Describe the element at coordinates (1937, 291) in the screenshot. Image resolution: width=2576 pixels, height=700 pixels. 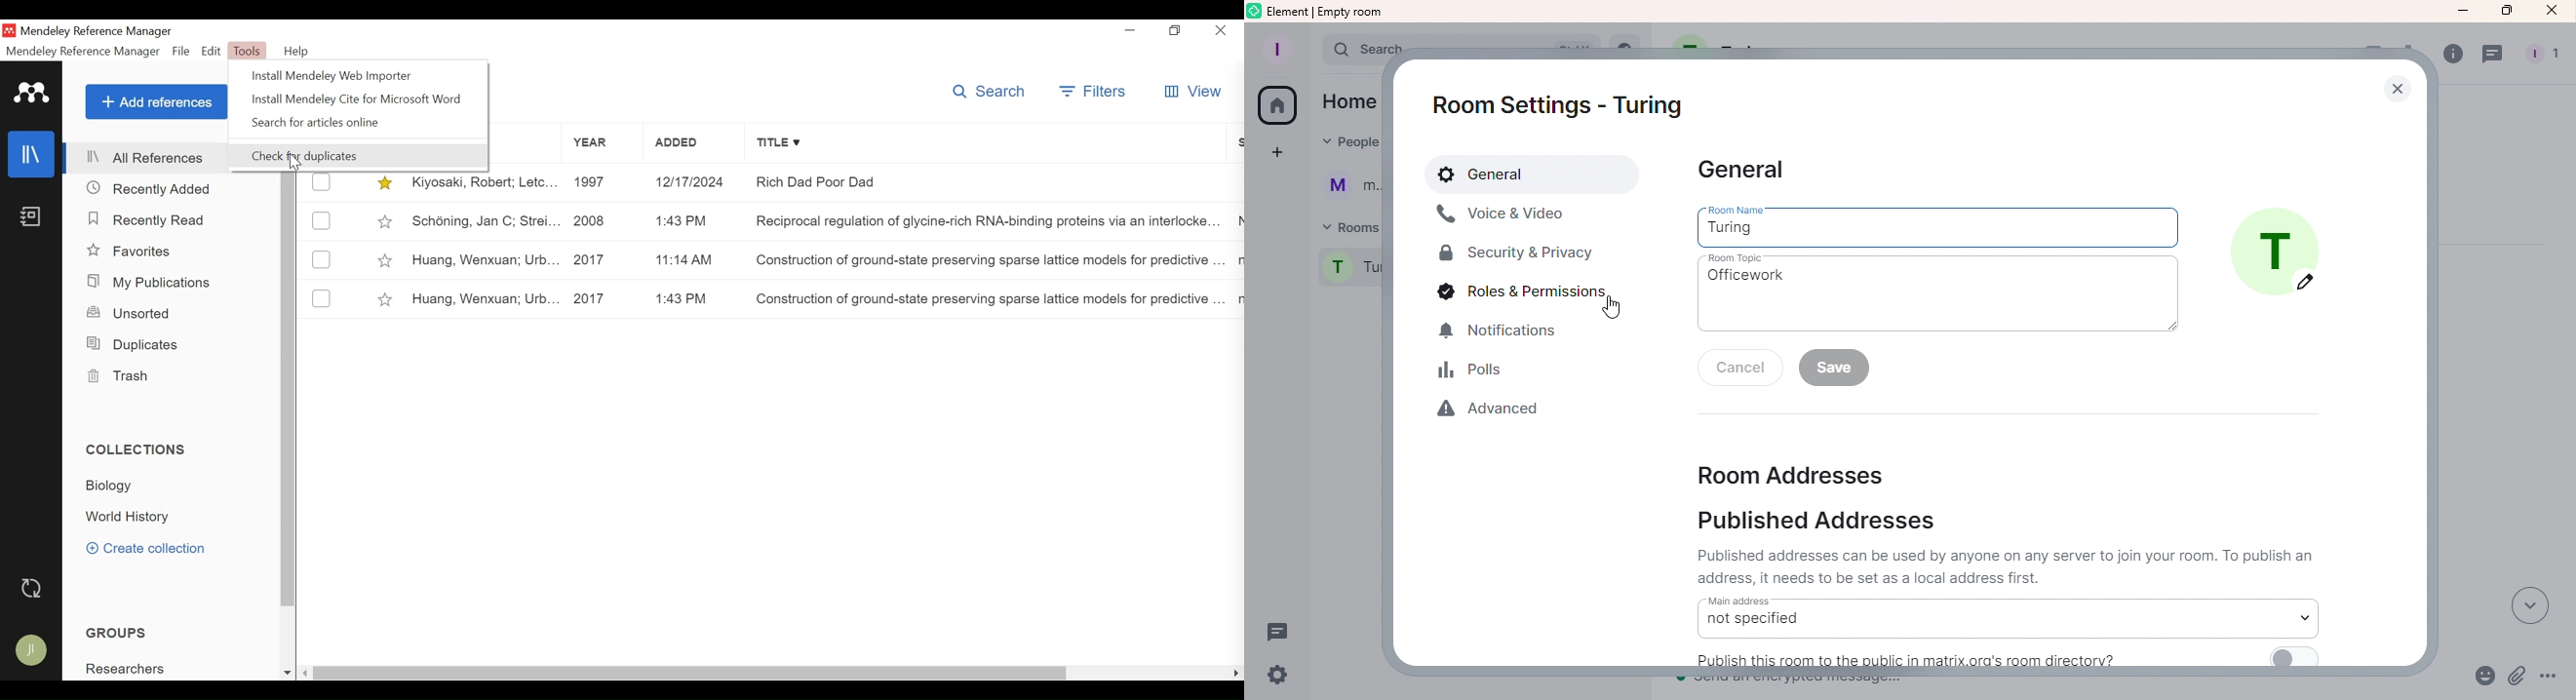
I see `Officework` at that location.